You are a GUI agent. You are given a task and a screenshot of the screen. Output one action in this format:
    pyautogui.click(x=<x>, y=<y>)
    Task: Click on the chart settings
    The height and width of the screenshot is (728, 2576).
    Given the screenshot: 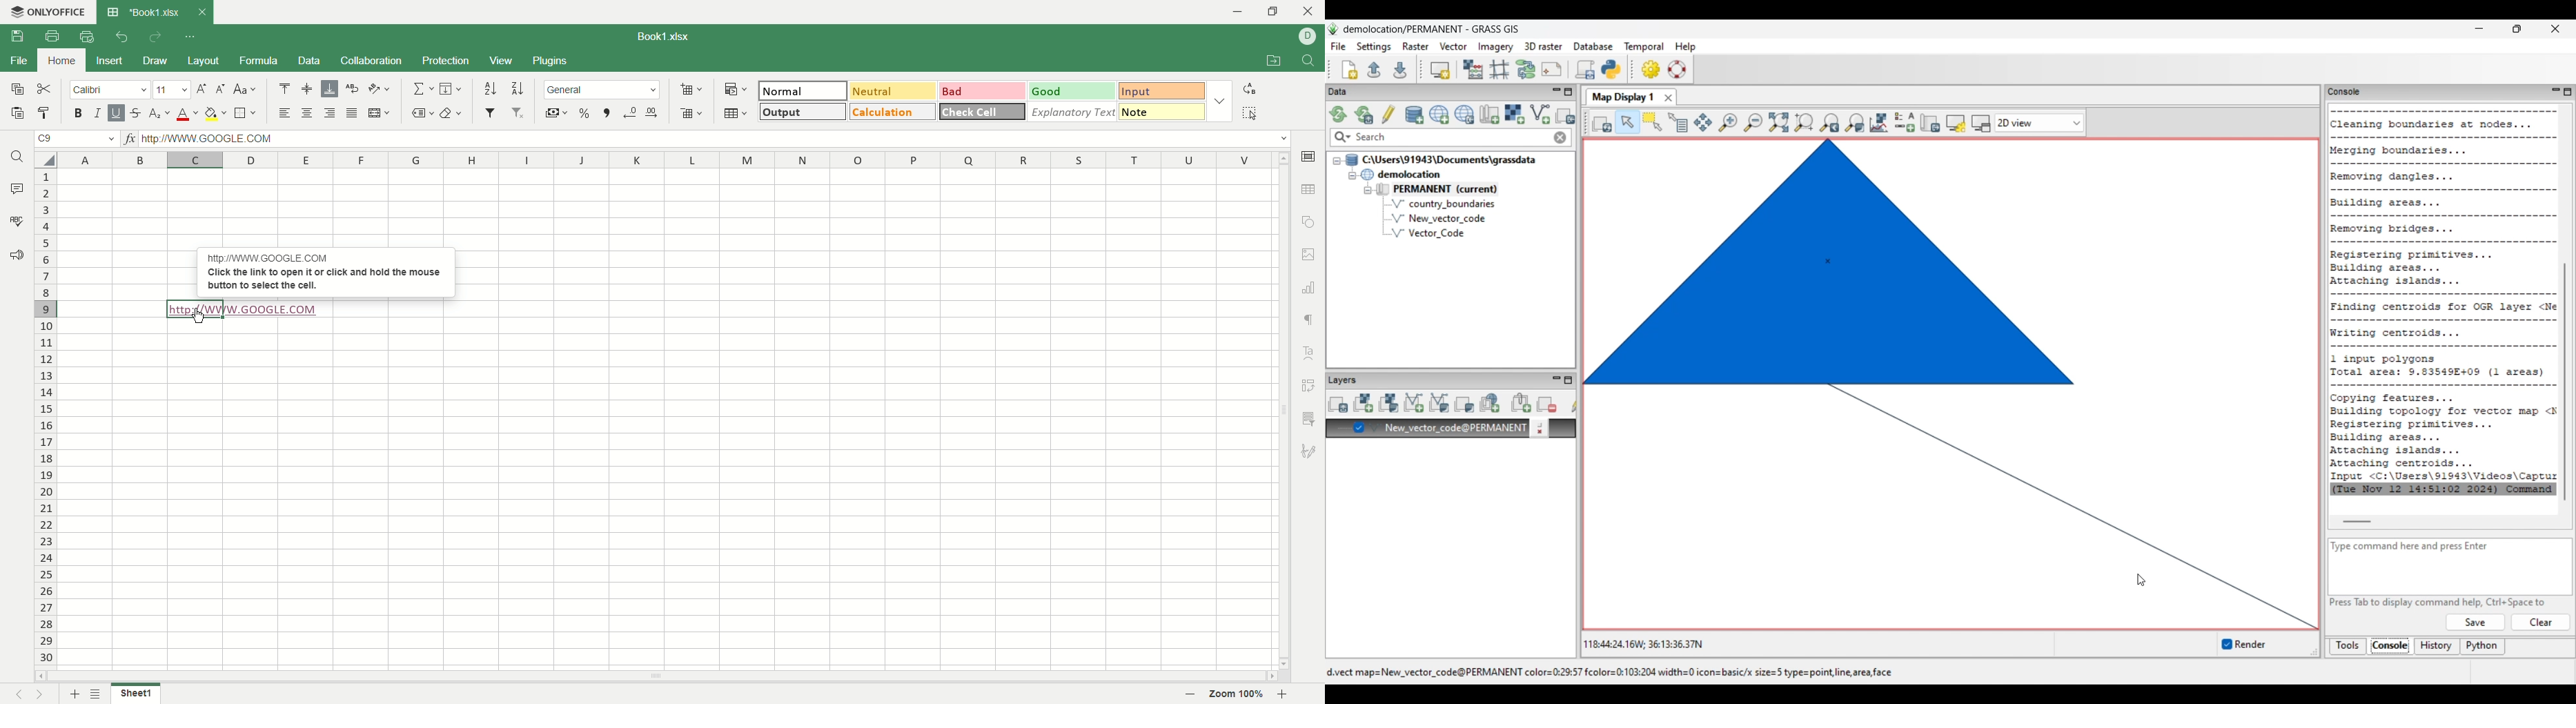 What is the action you would take?
    pyautogui.click(x=1309, y=286)
    